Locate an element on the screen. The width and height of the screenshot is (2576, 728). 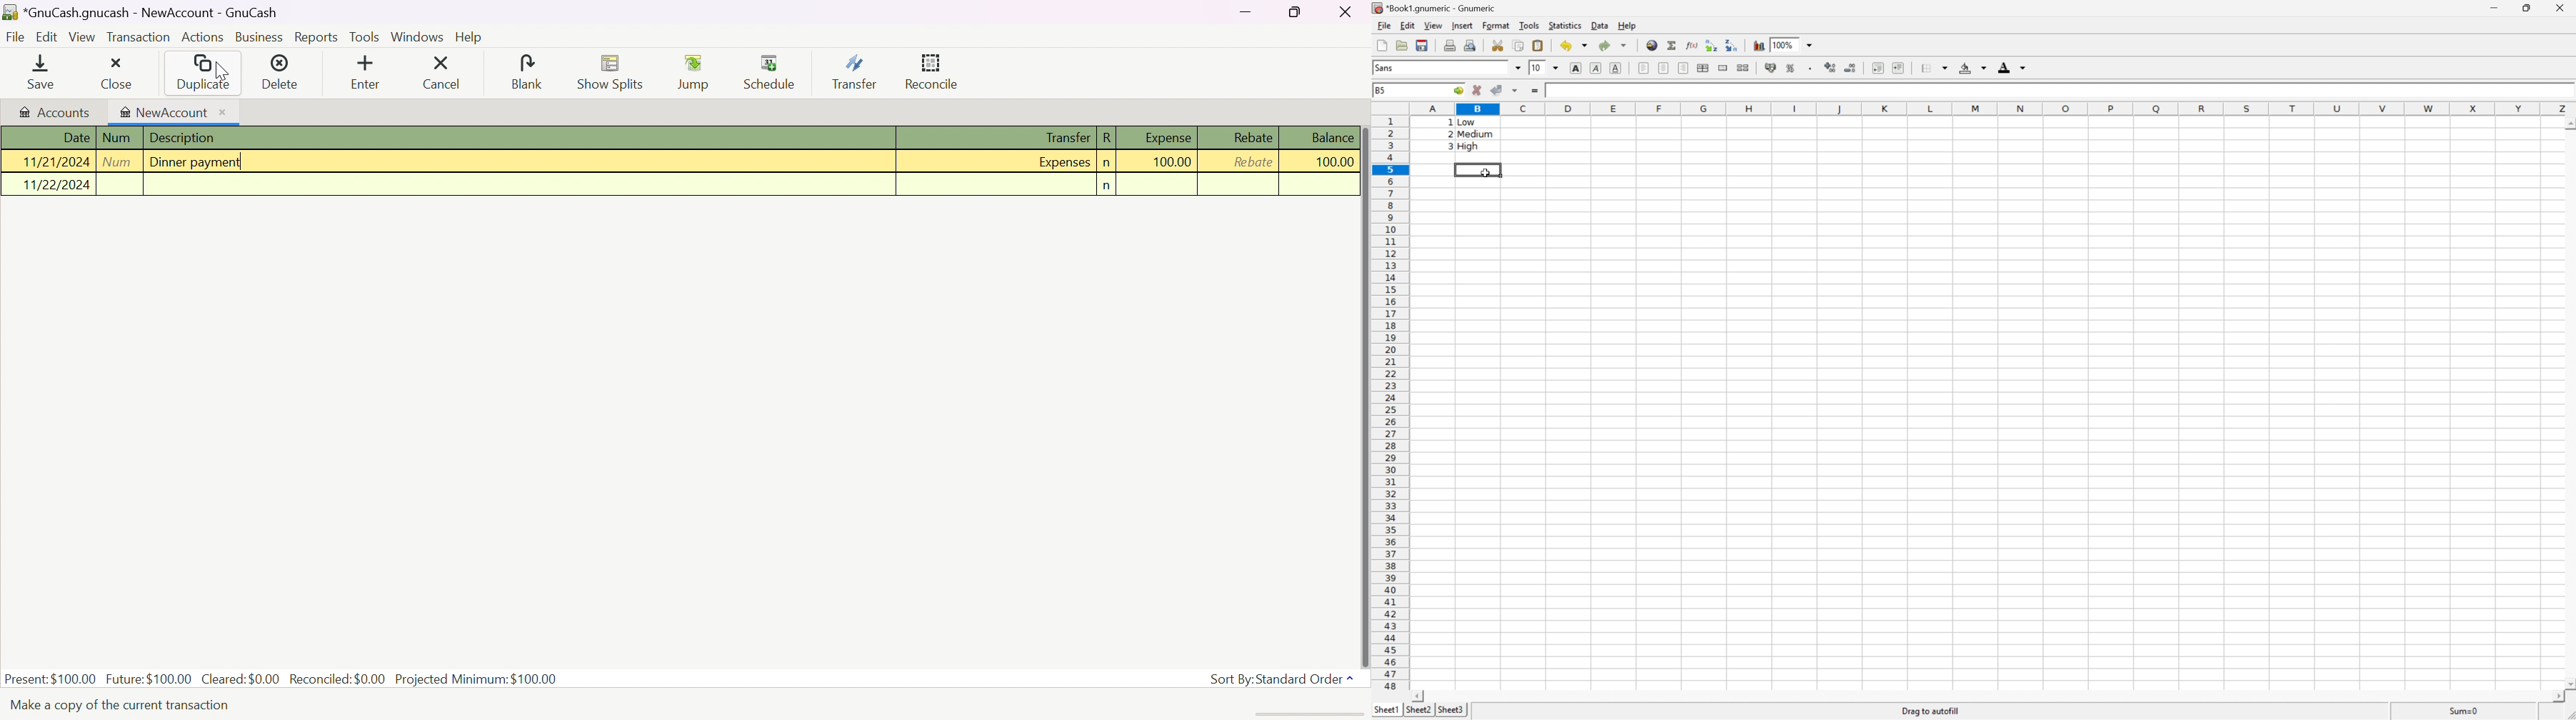
Transfer is located at coordinates (1058, 137).